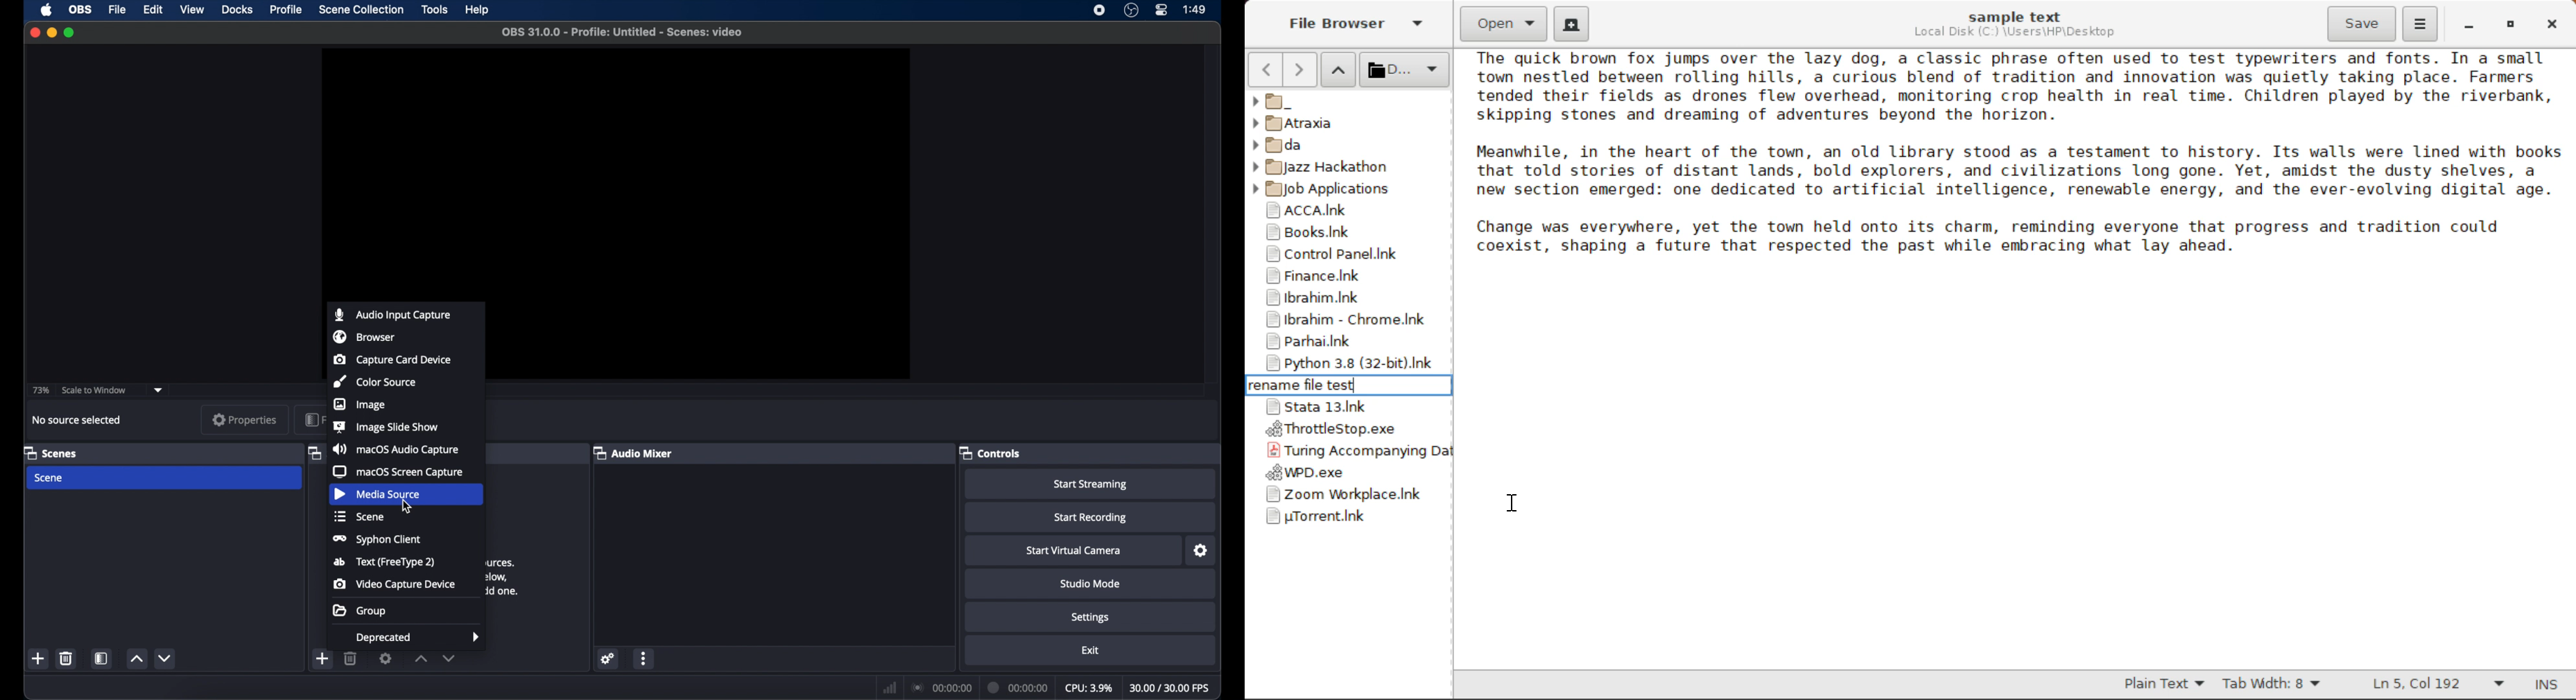  I want to click on decrement, so click(450, 657).